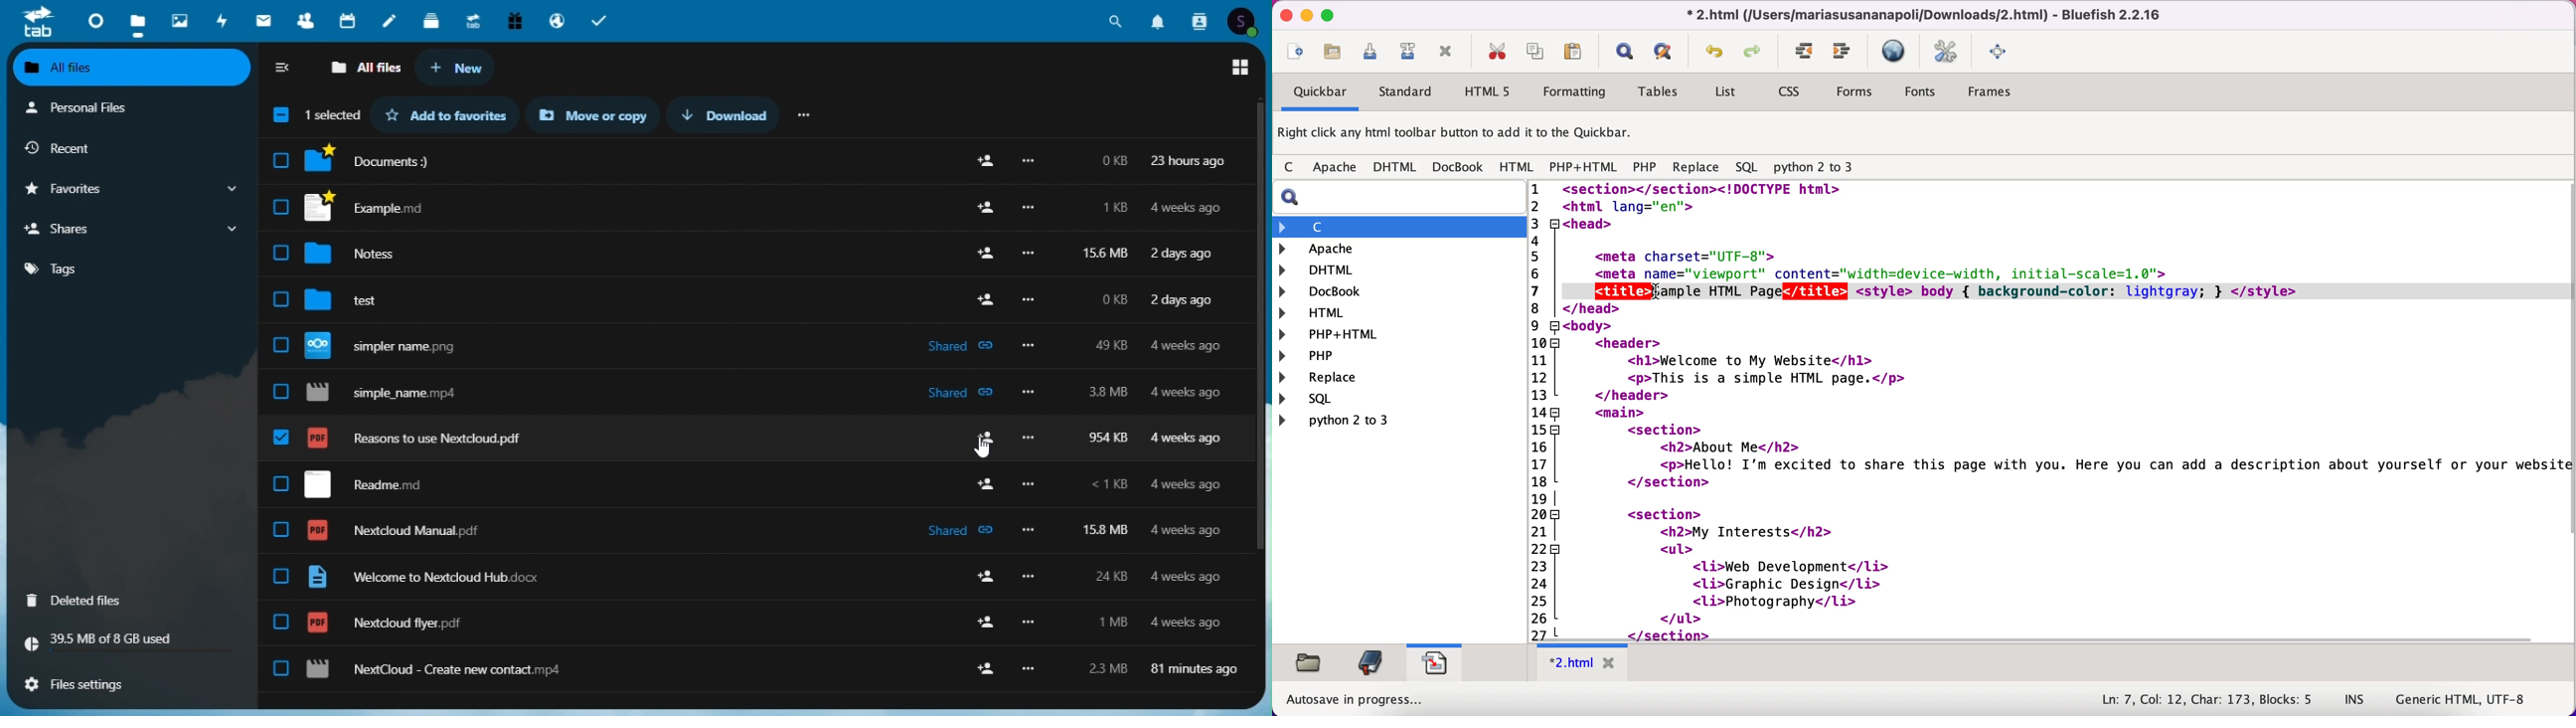  Describe the element at coordinates (280, 392) in the screenshot. I see `check box` at that location.